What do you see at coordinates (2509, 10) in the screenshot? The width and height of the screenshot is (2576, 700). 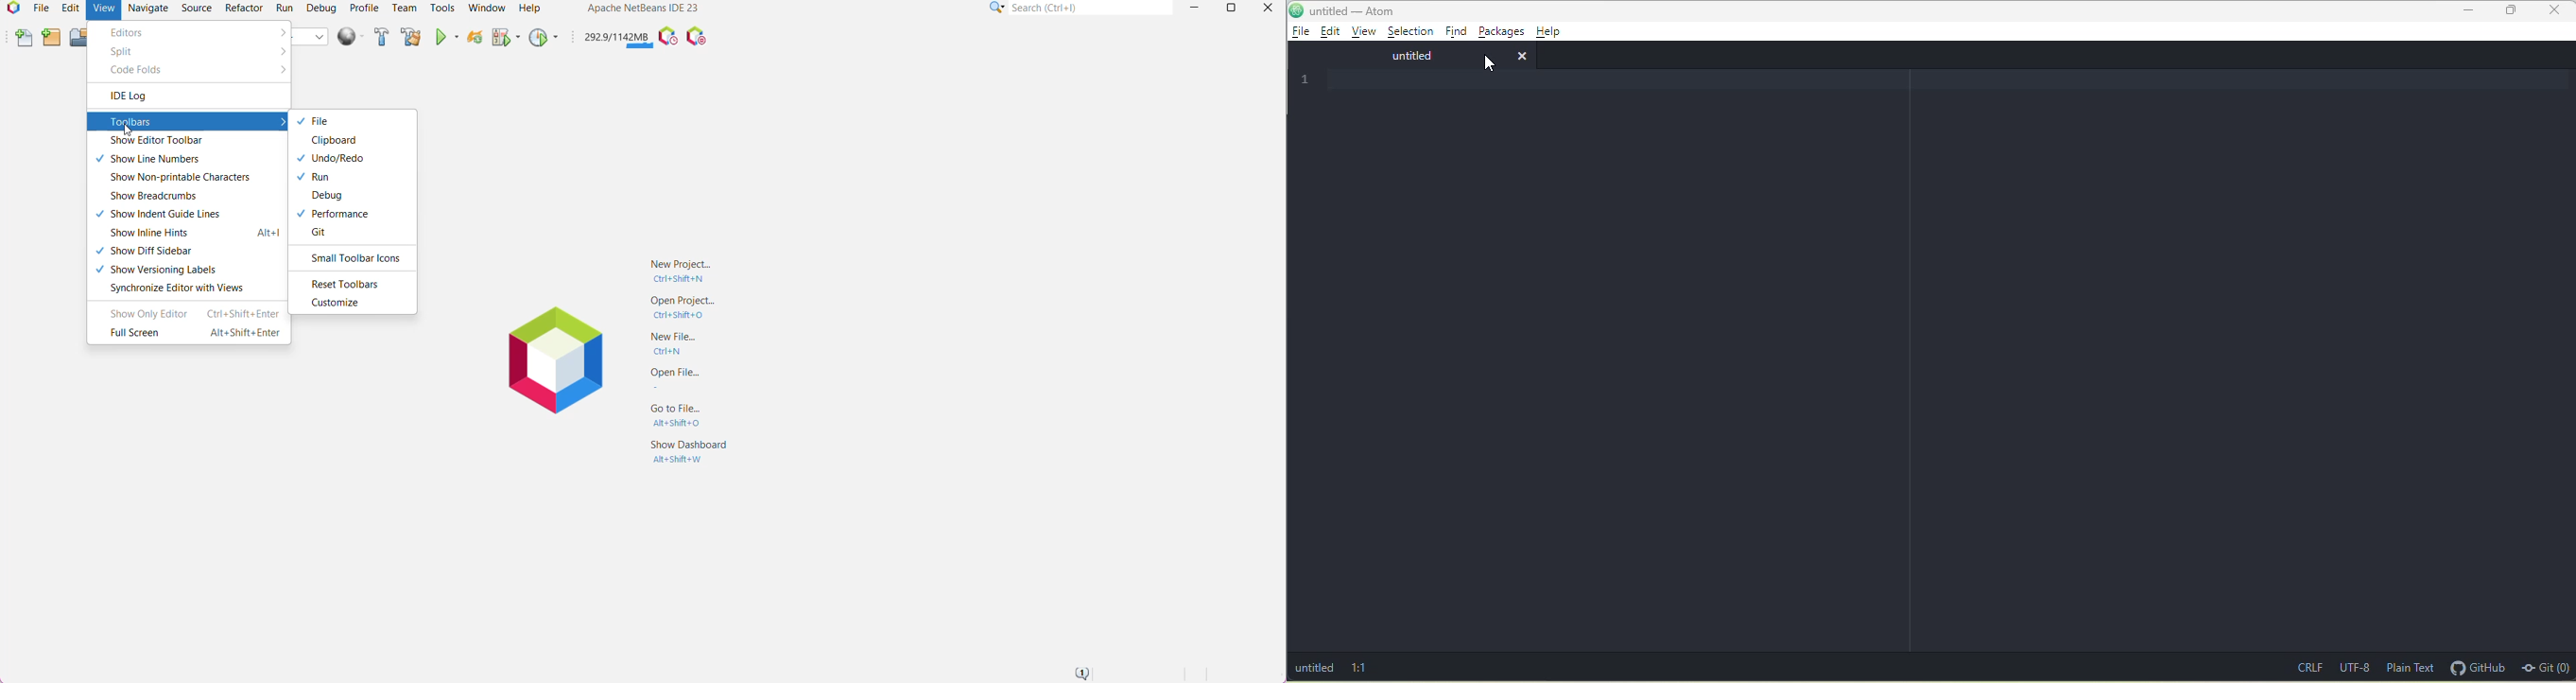 I see `maximize` at bounding box center [2509, 10].